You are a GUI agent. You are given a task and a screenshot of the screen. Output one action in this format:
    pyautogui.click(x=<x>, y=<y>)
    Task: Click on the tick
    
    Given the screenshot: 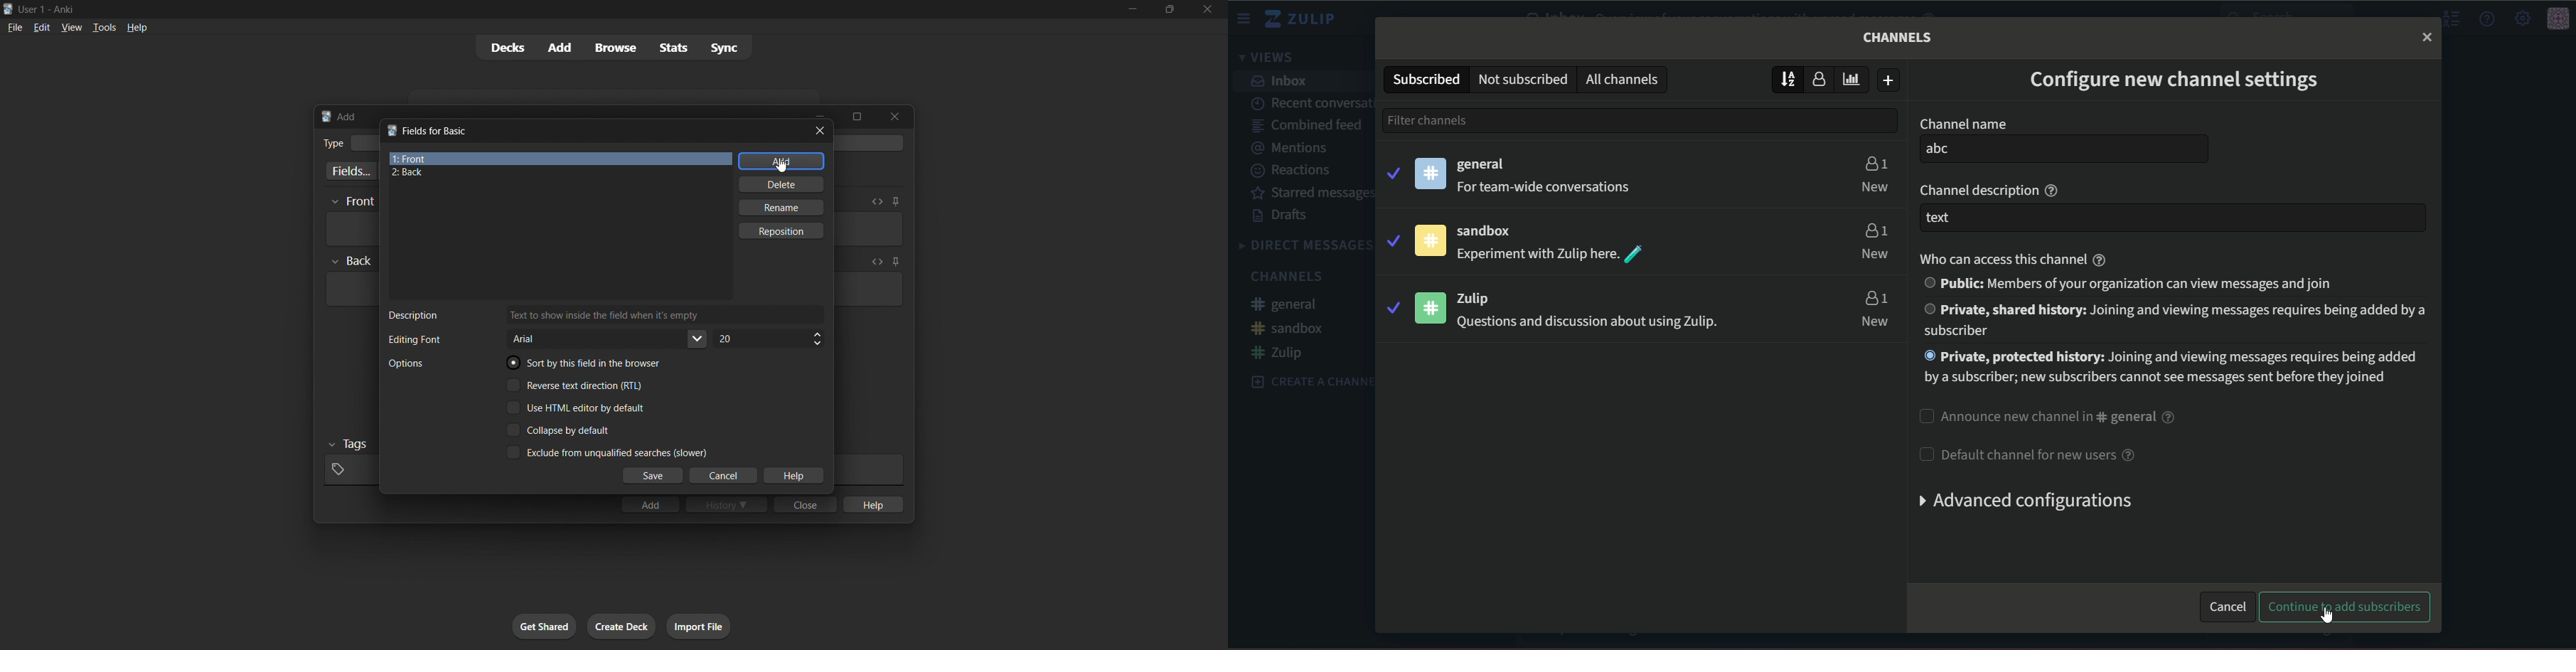 What is the action you would take?
    pyautogui.click(x=1391, y=239)
    